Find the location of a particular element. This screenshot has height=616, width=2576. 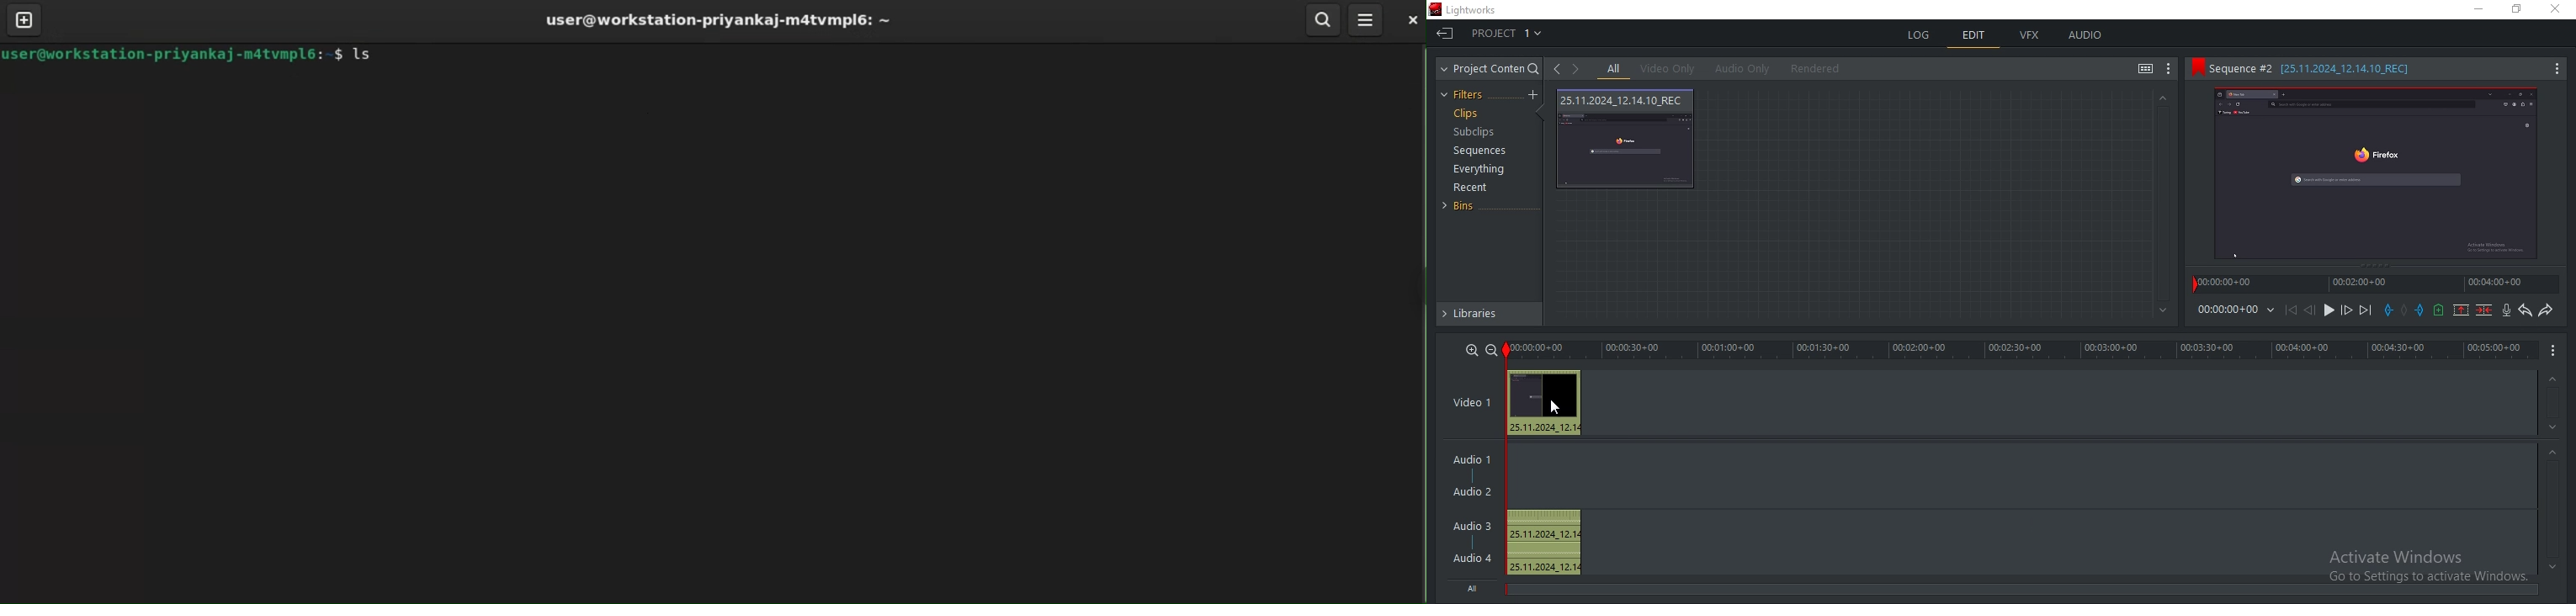

audio only is located at coordinates (1744, 68).